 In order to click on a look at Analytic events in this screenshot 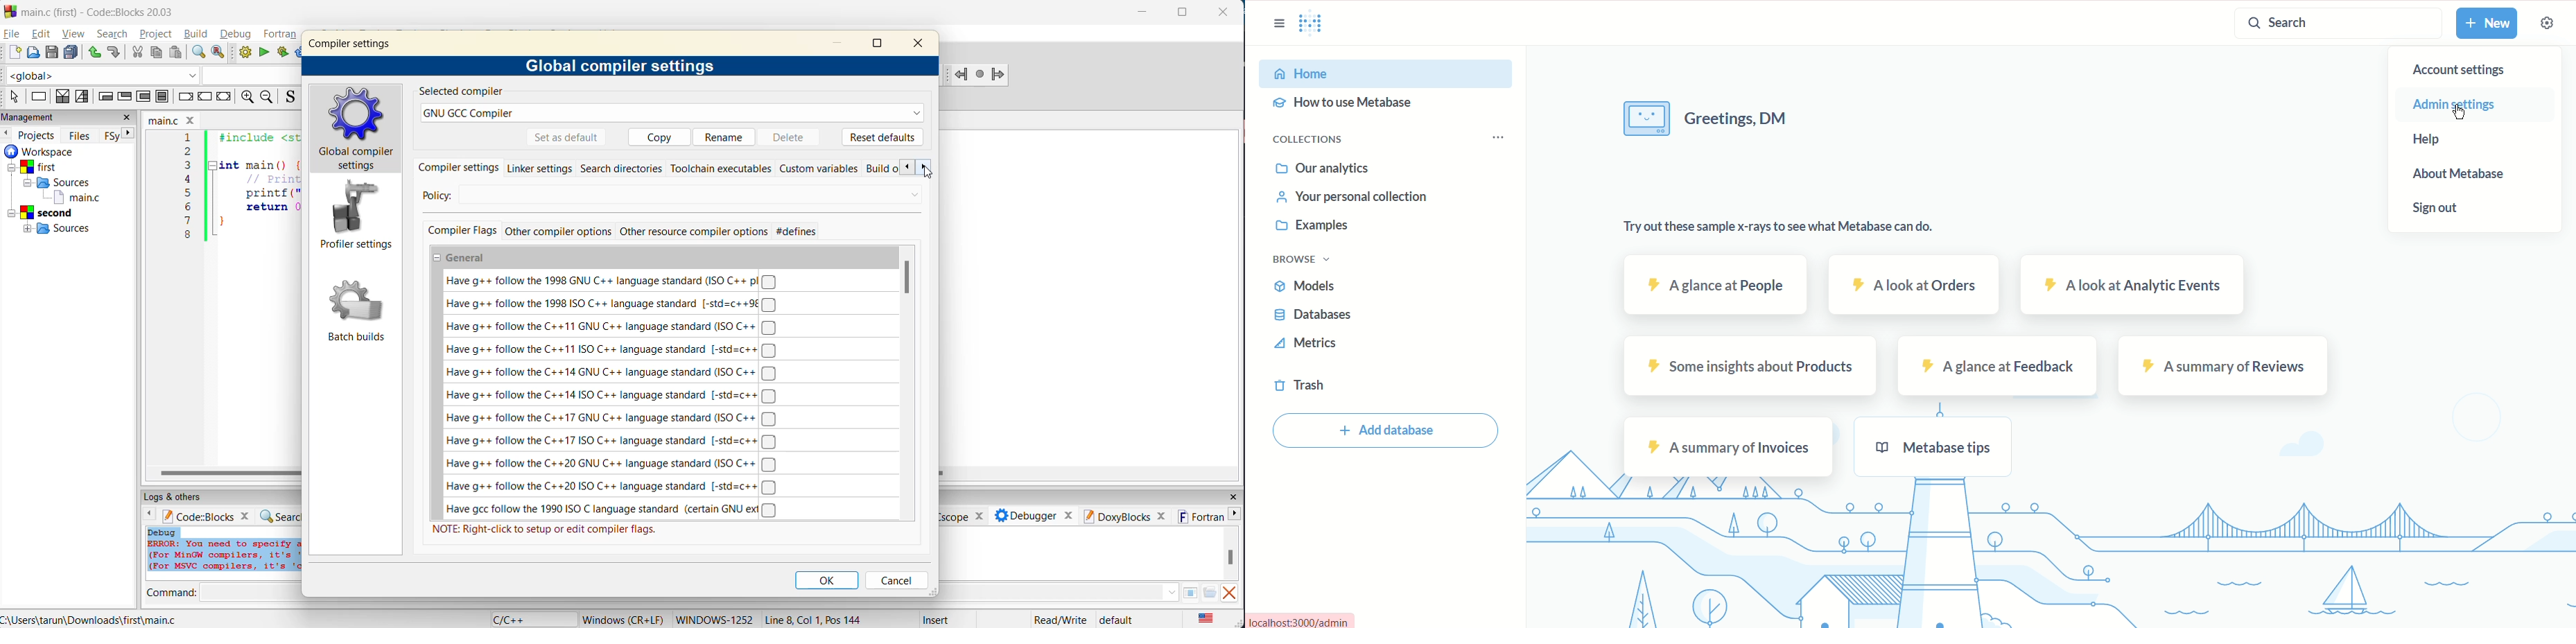, I will do `click(2139, 284)`.